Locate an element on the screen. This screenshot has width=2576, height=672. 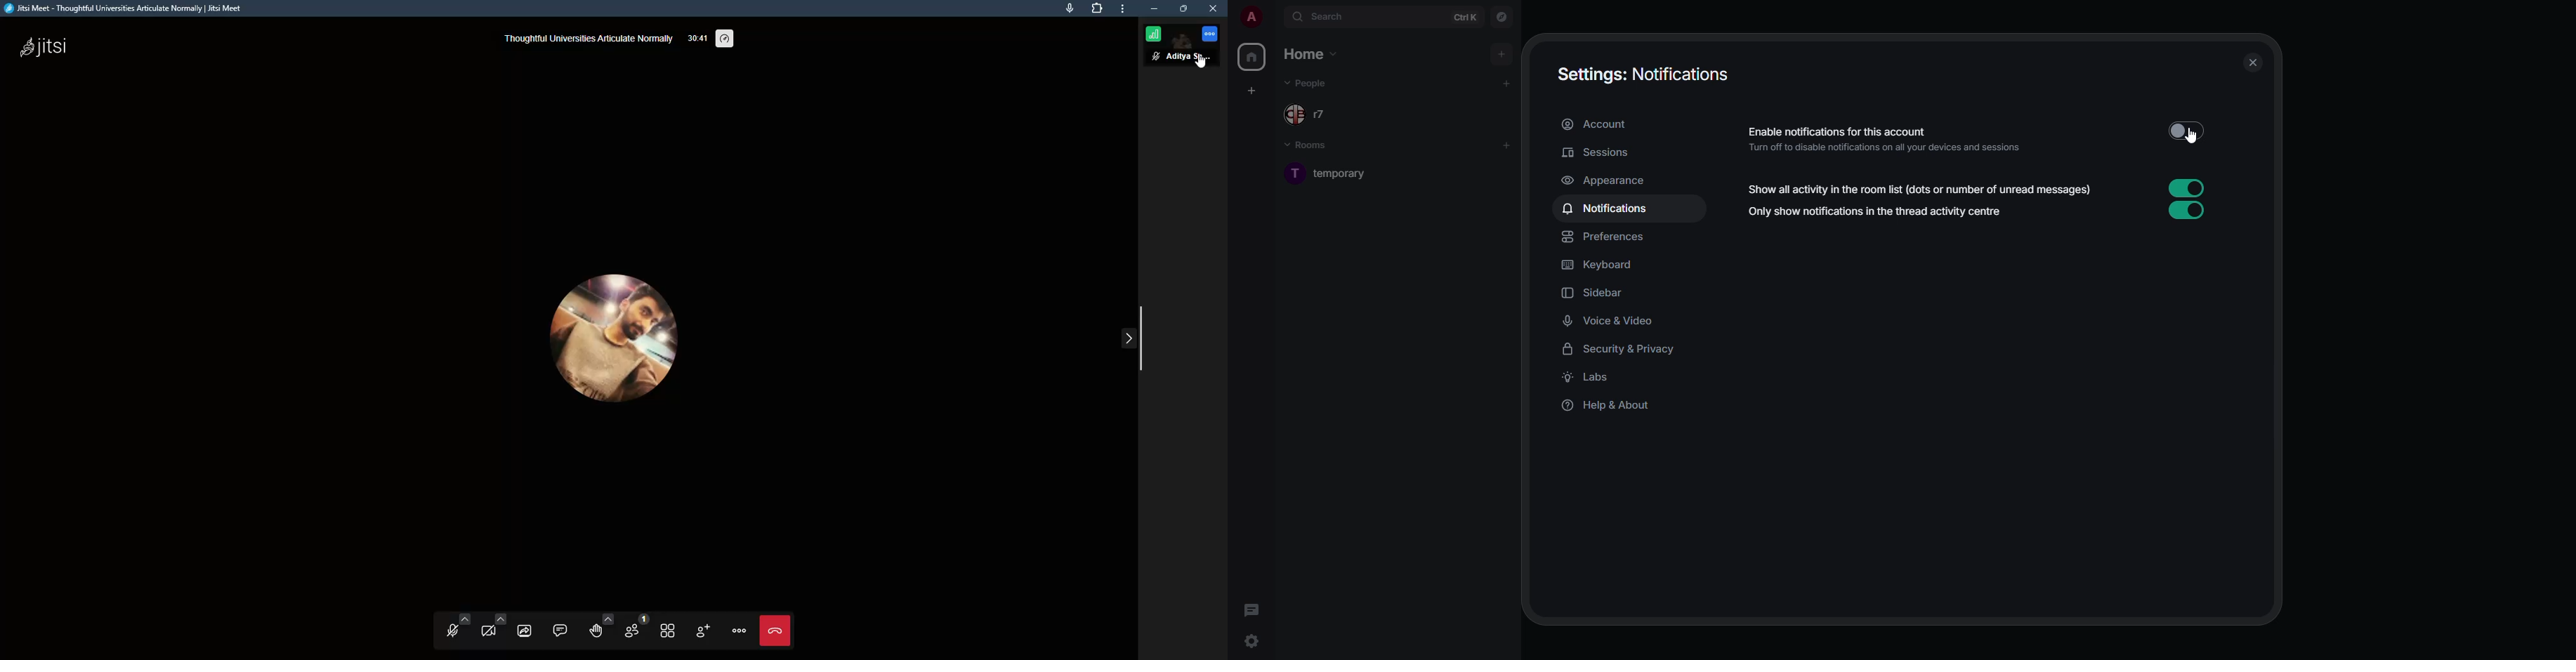
raise your hand is located at coordinates (597, 627).